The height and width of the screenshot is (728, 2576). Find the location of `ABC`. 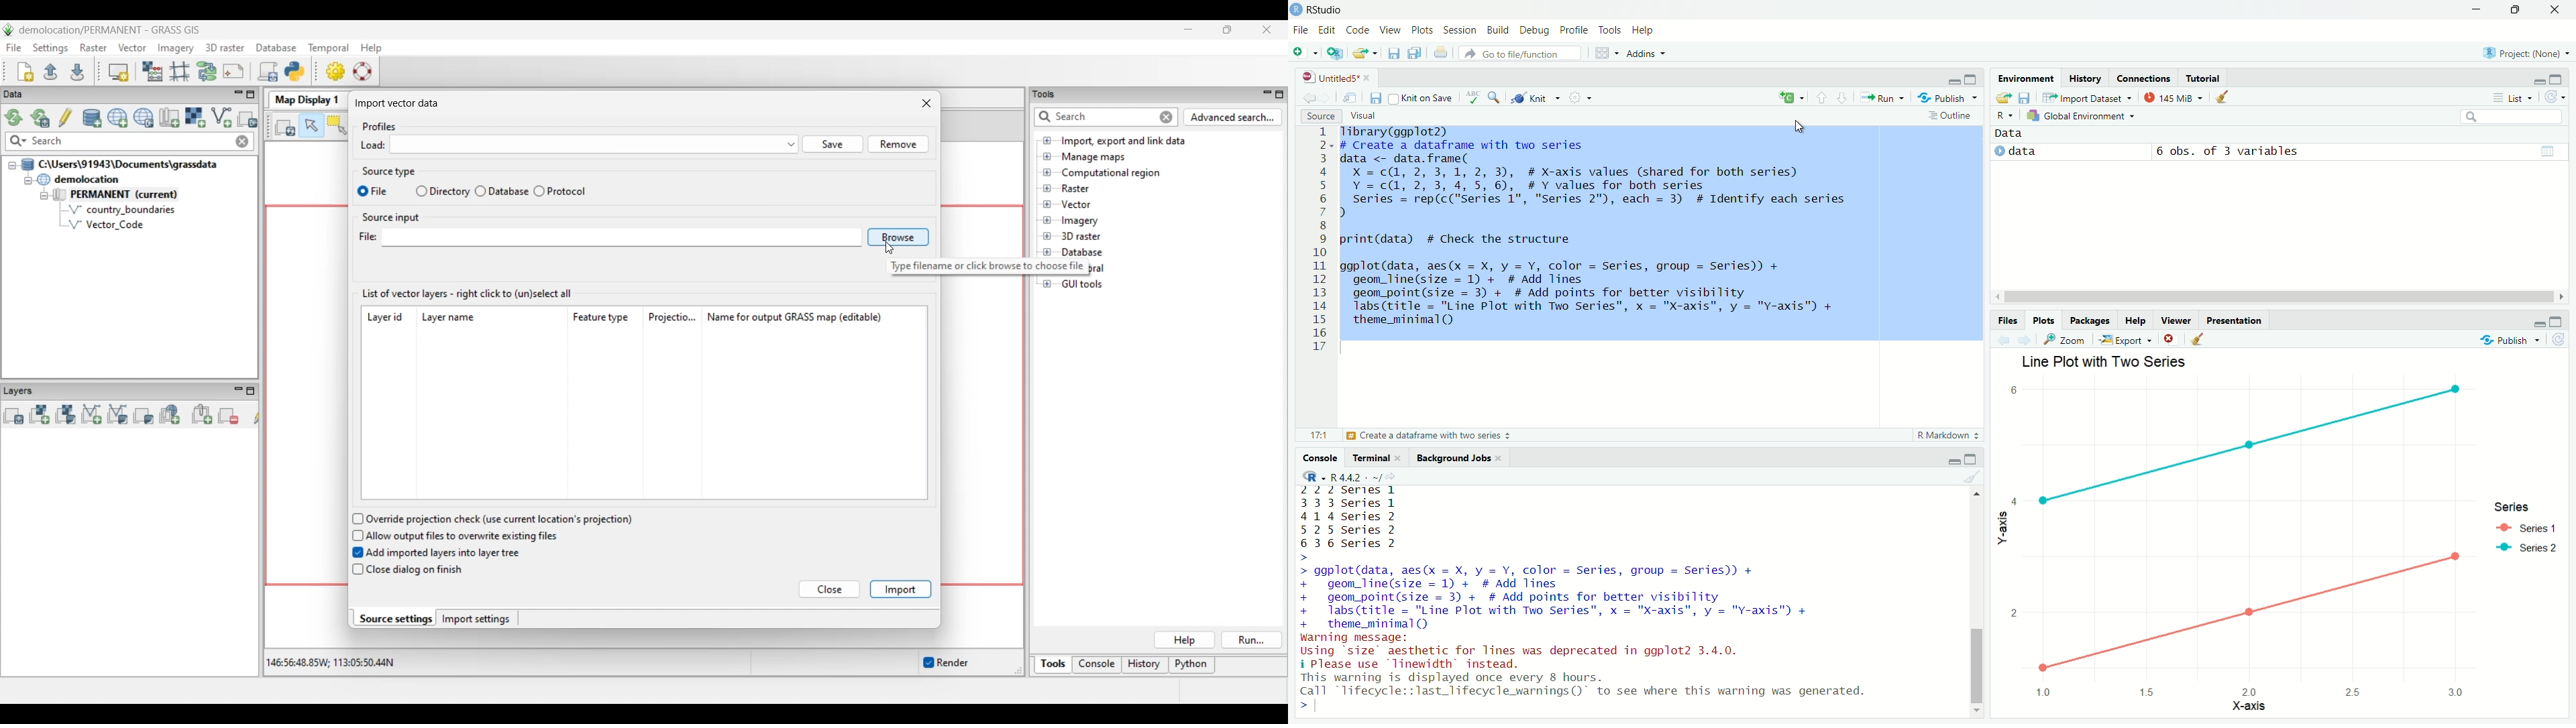

ABC is located at coordinates (1472, 98).